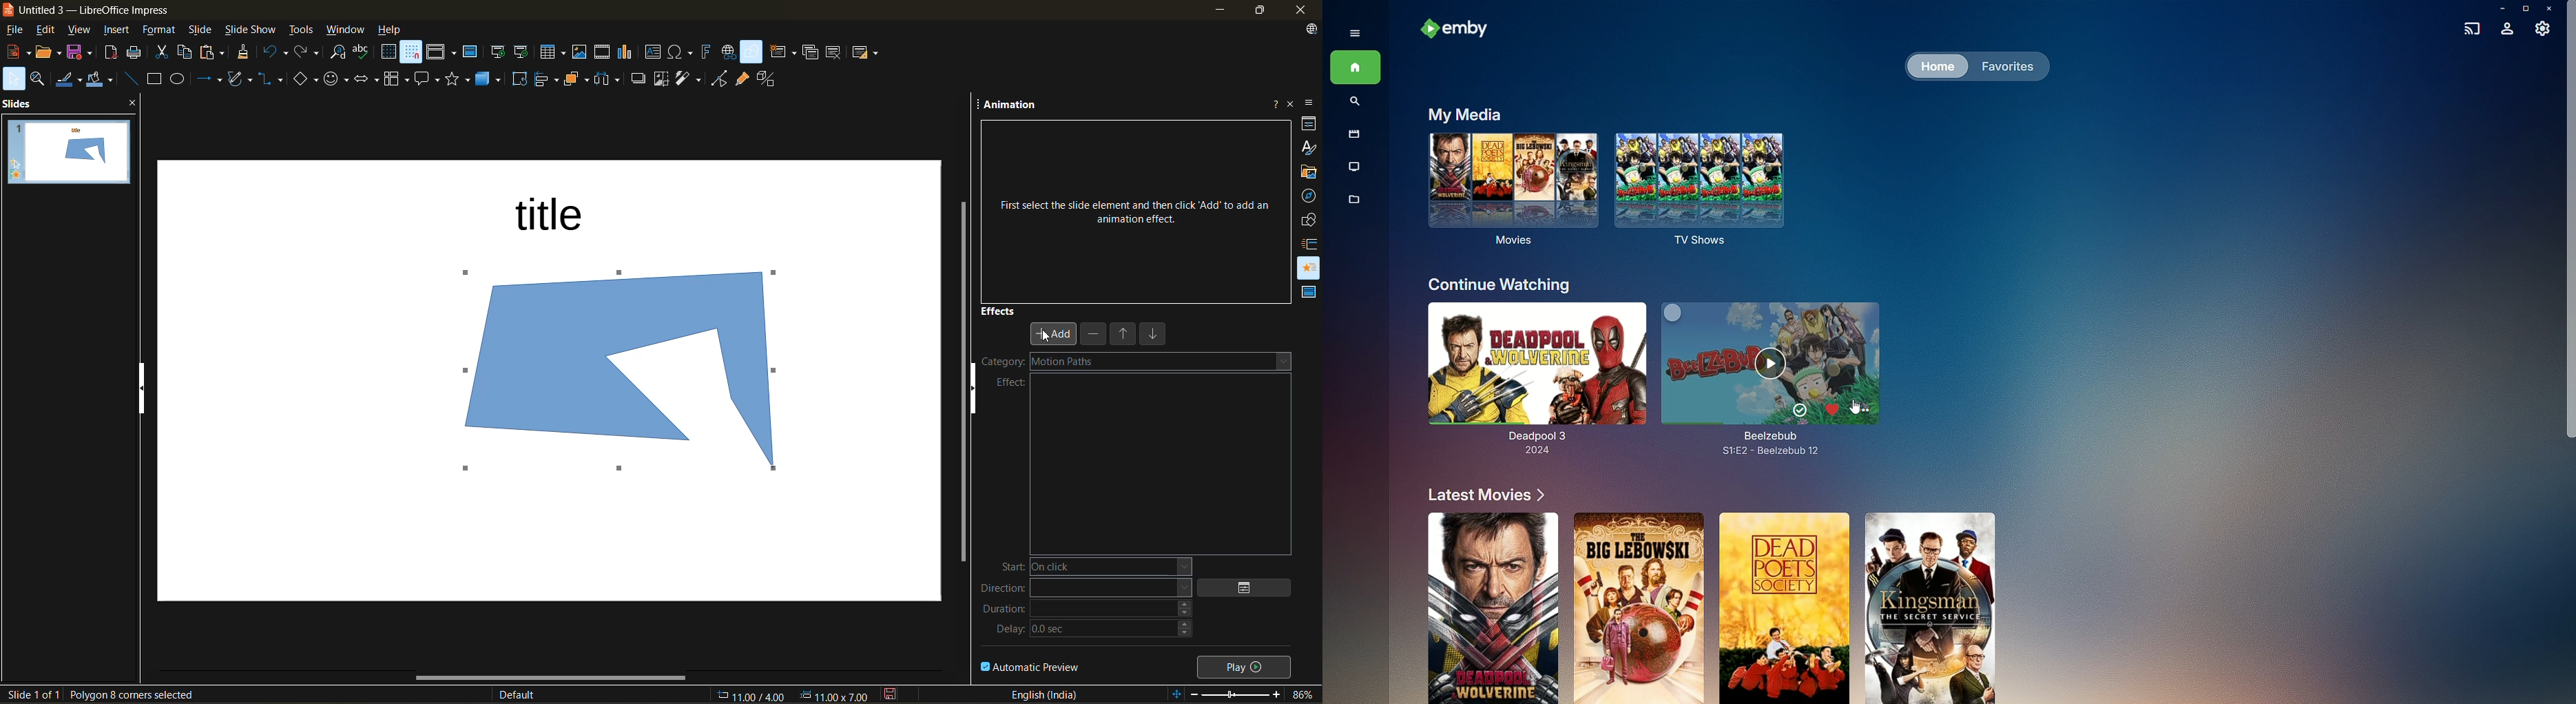 The width and height of the screenshot is (2576, 728). Describe the element at coordinates (214, 52) in the screenshot. I see `paste` at that location.